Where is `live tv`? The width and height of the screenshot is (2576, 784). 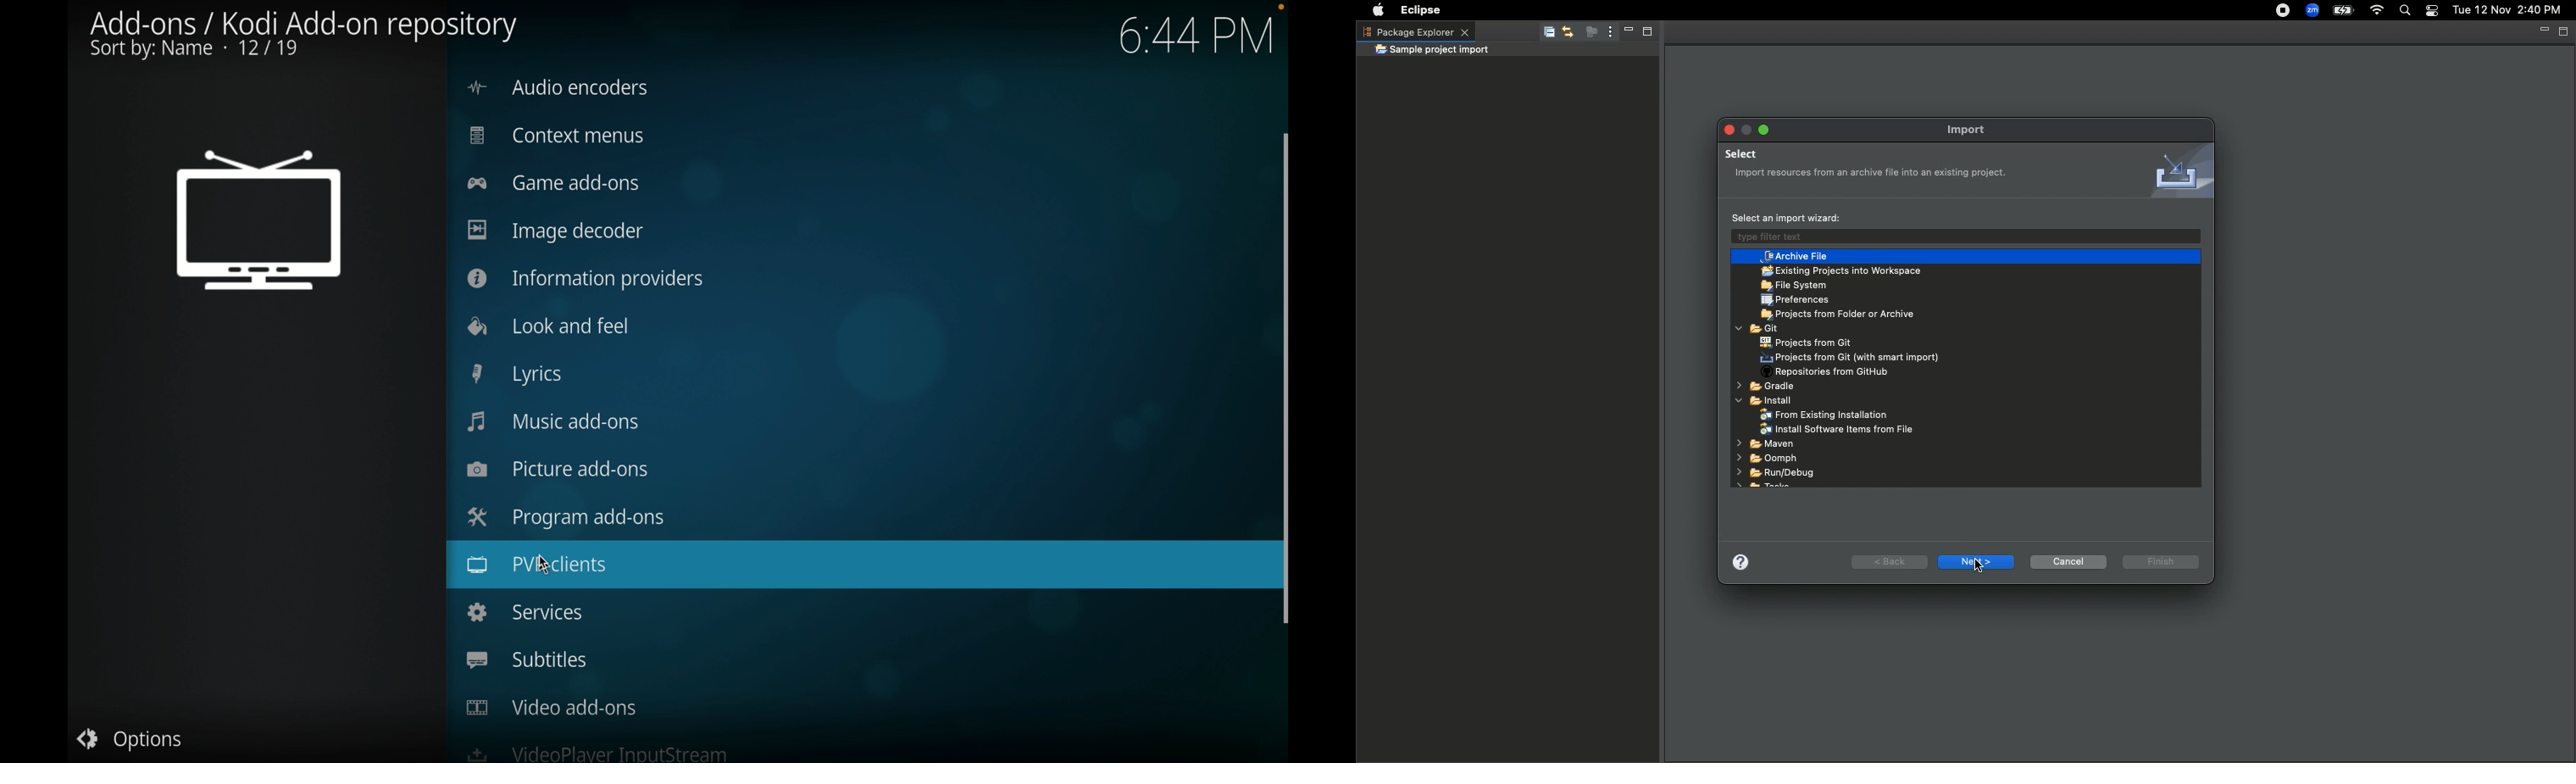
live tv is located at coordinates (259, 223).